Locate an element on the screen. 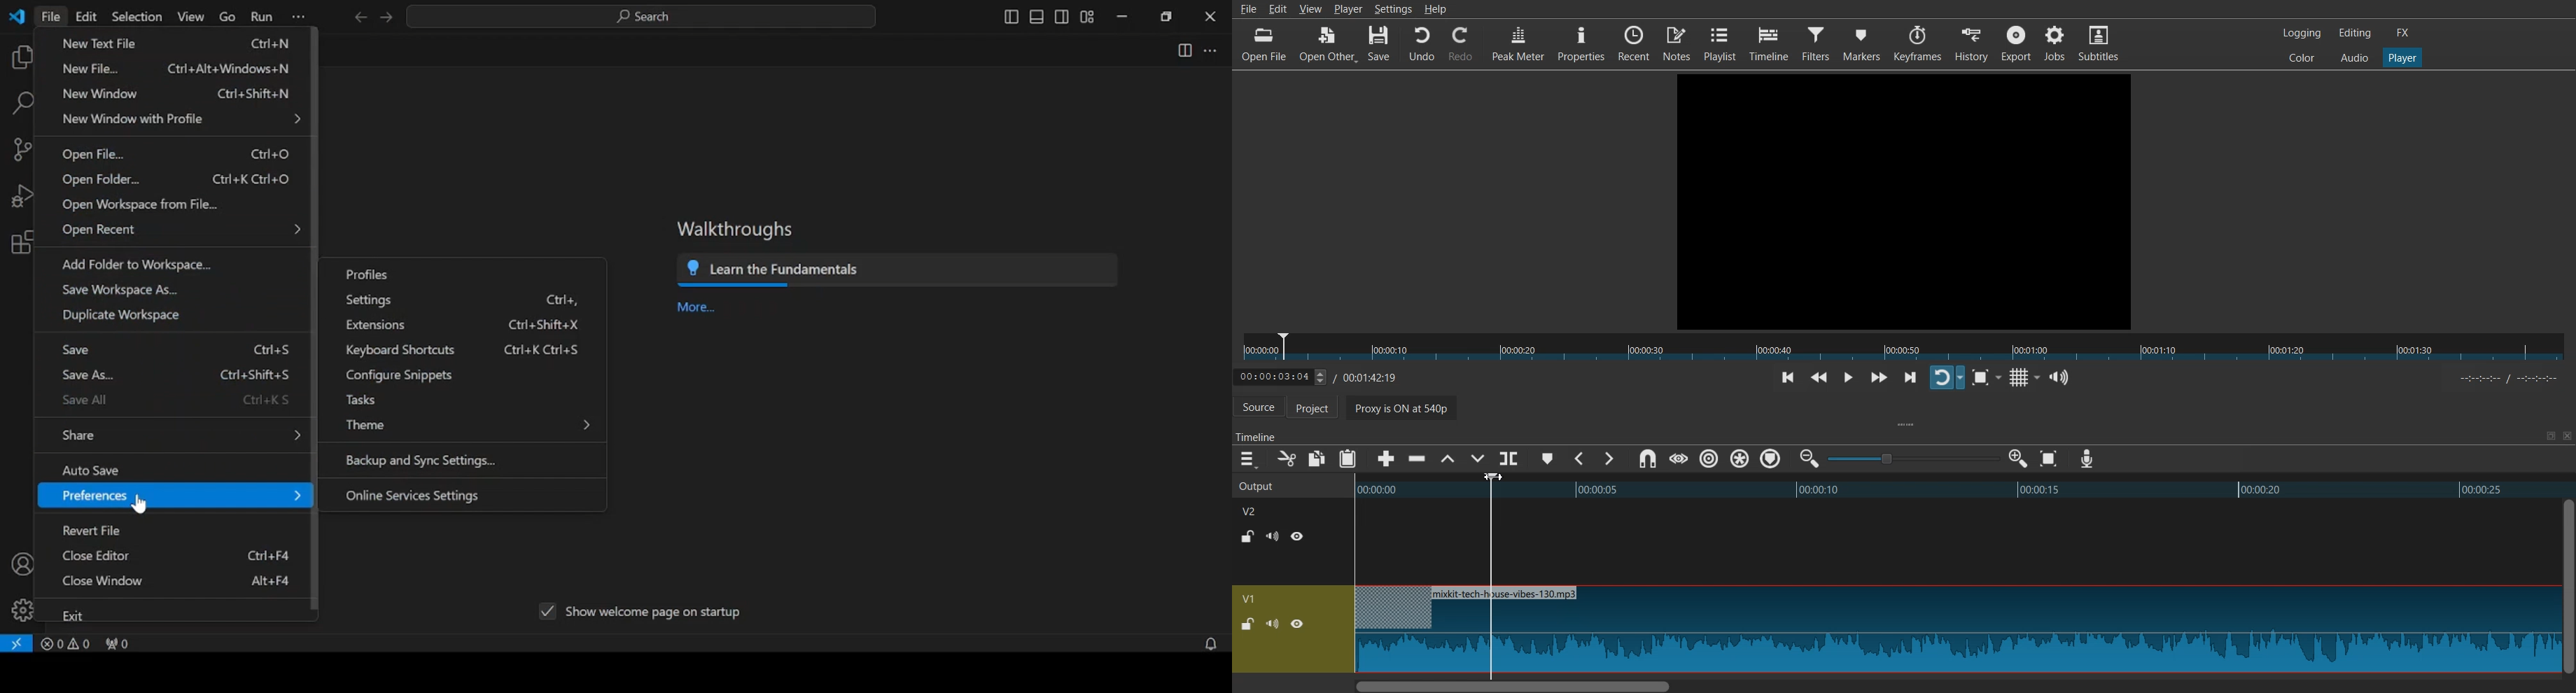 This screenshot has width=2576, height=700. Paste is located at coordinates (1348, 458).